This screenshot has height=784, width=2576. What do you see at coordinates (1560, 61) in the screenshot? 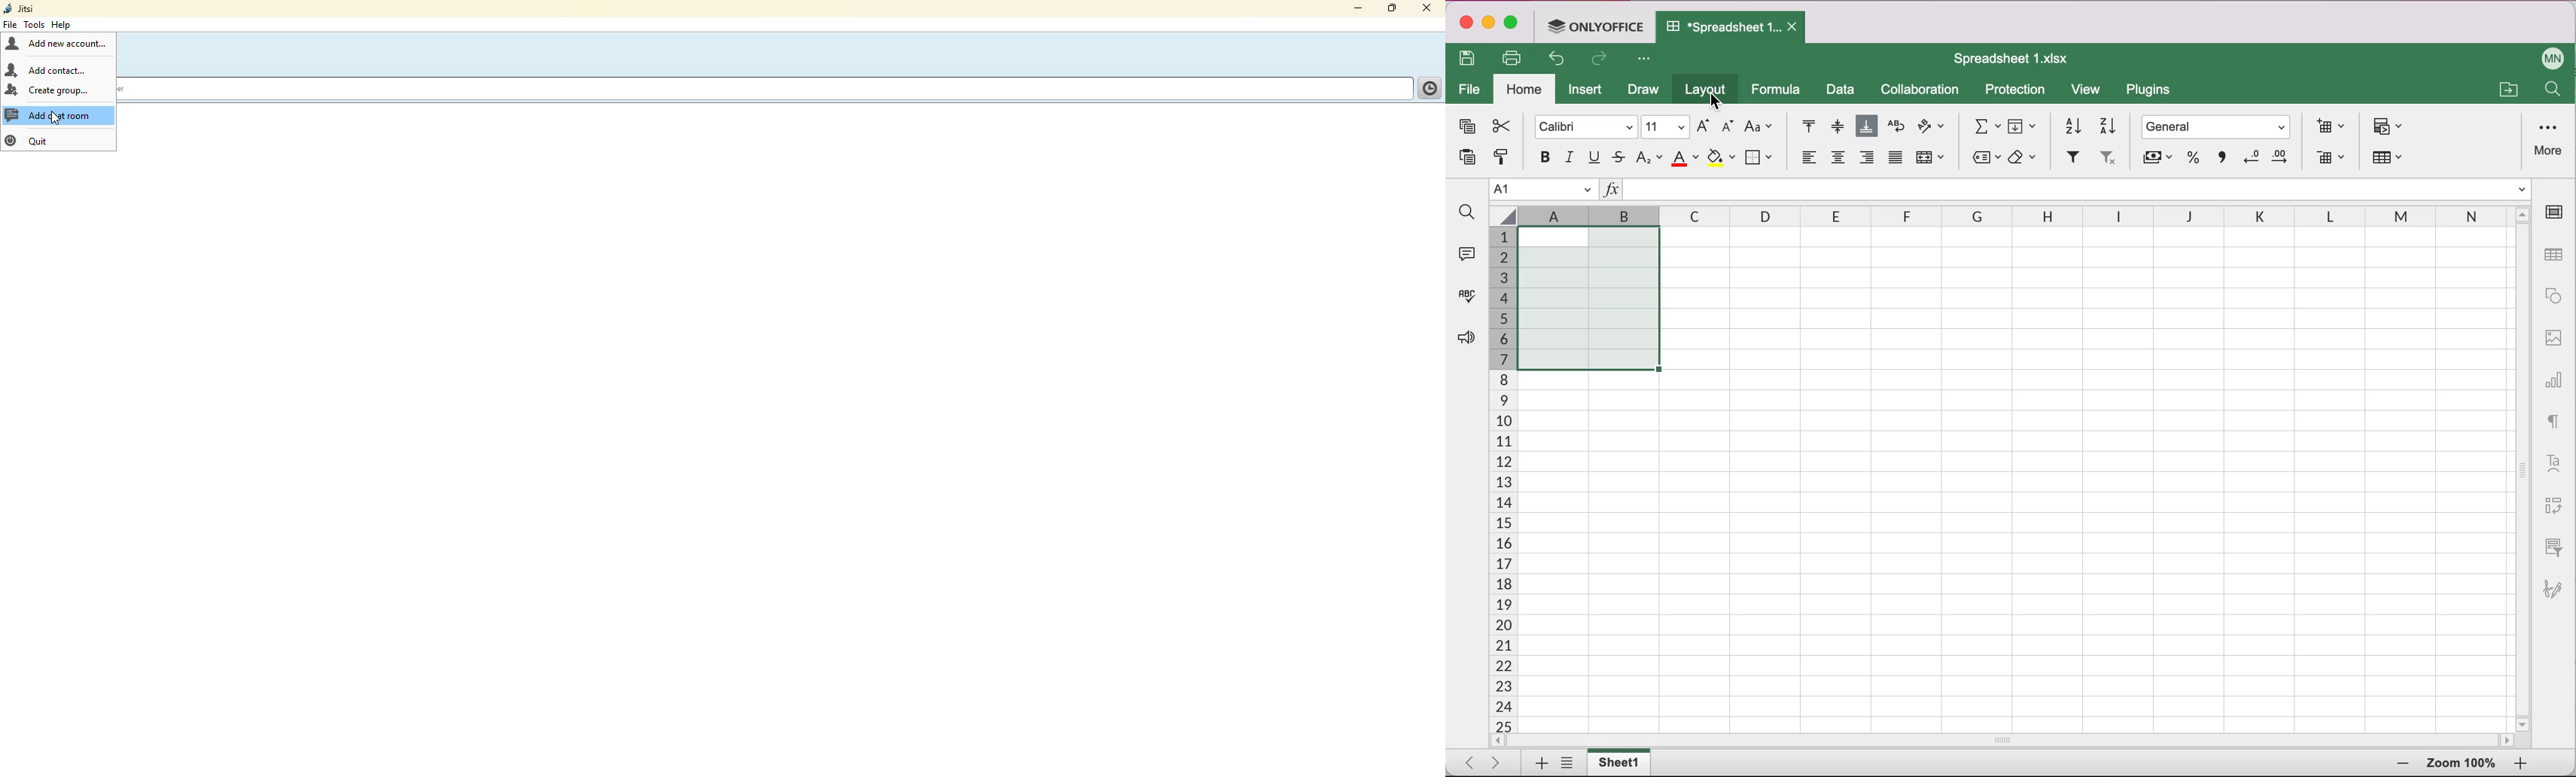
I see `undo` at bounding box center [1560, 61].